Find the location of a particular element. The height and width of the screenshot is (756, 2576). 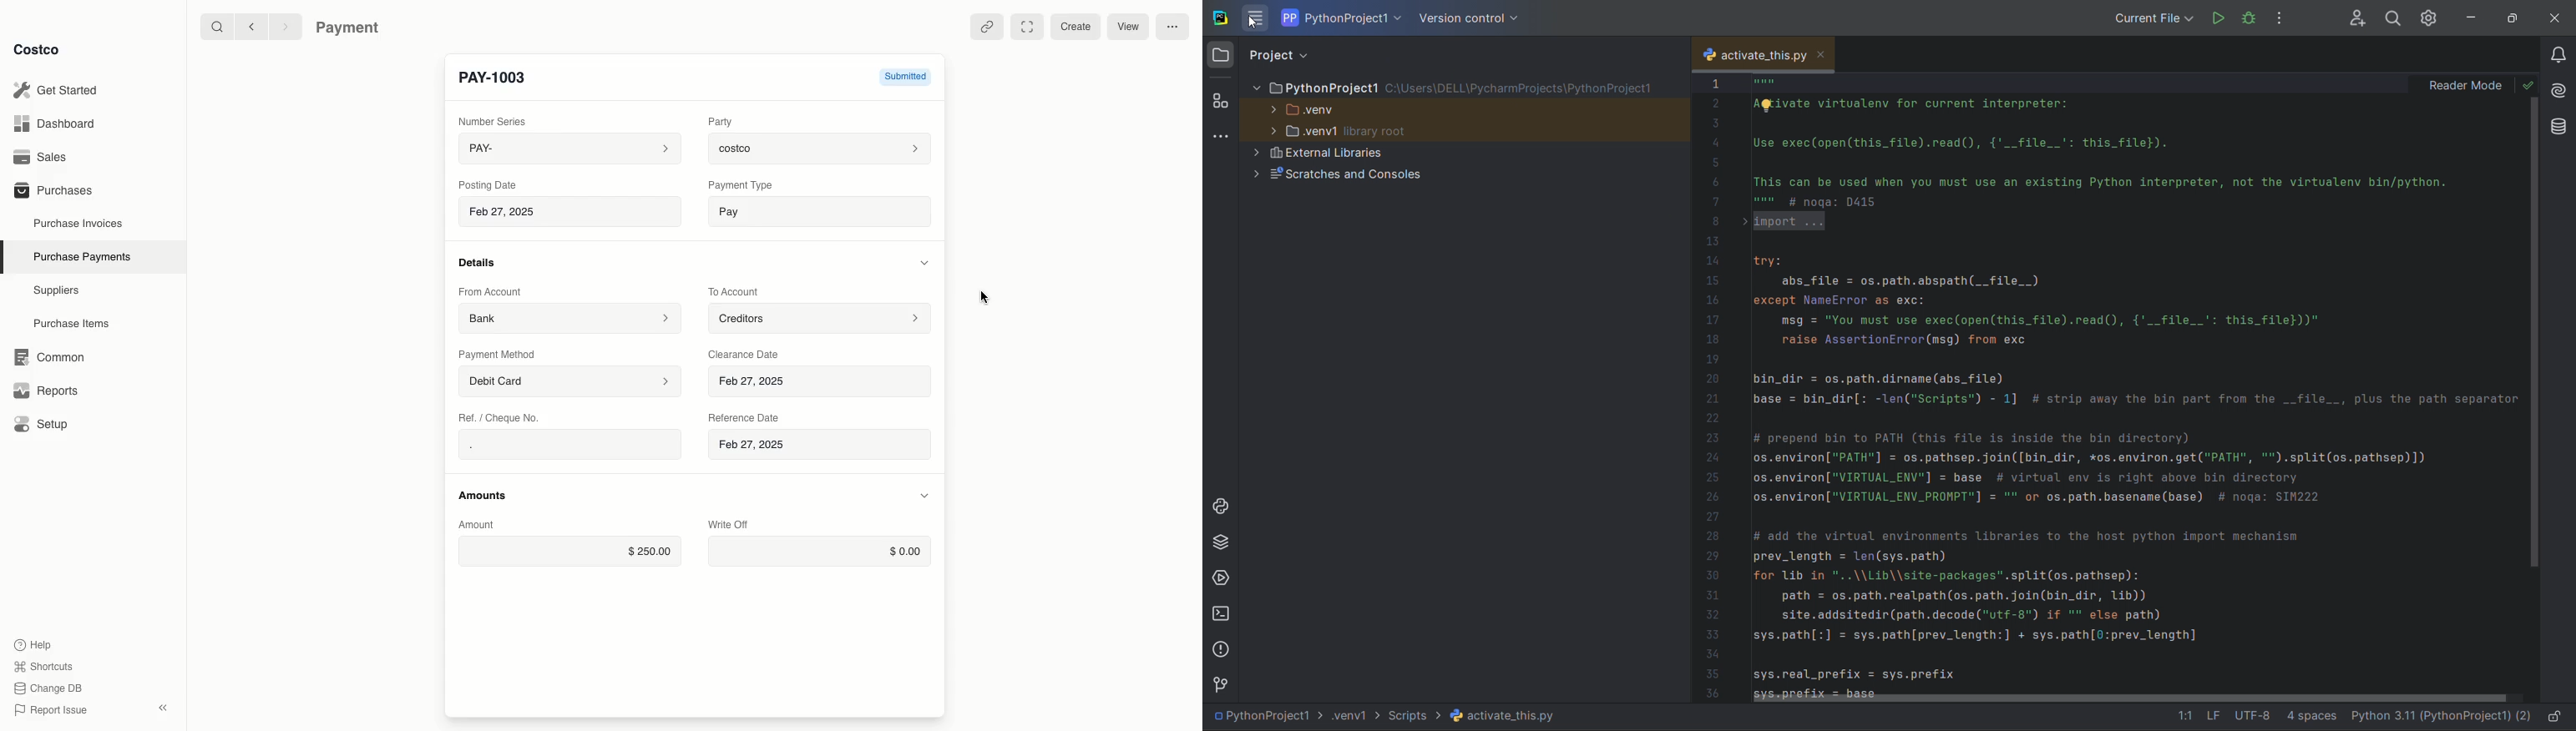

More options is located at coordinates (1171, 26).